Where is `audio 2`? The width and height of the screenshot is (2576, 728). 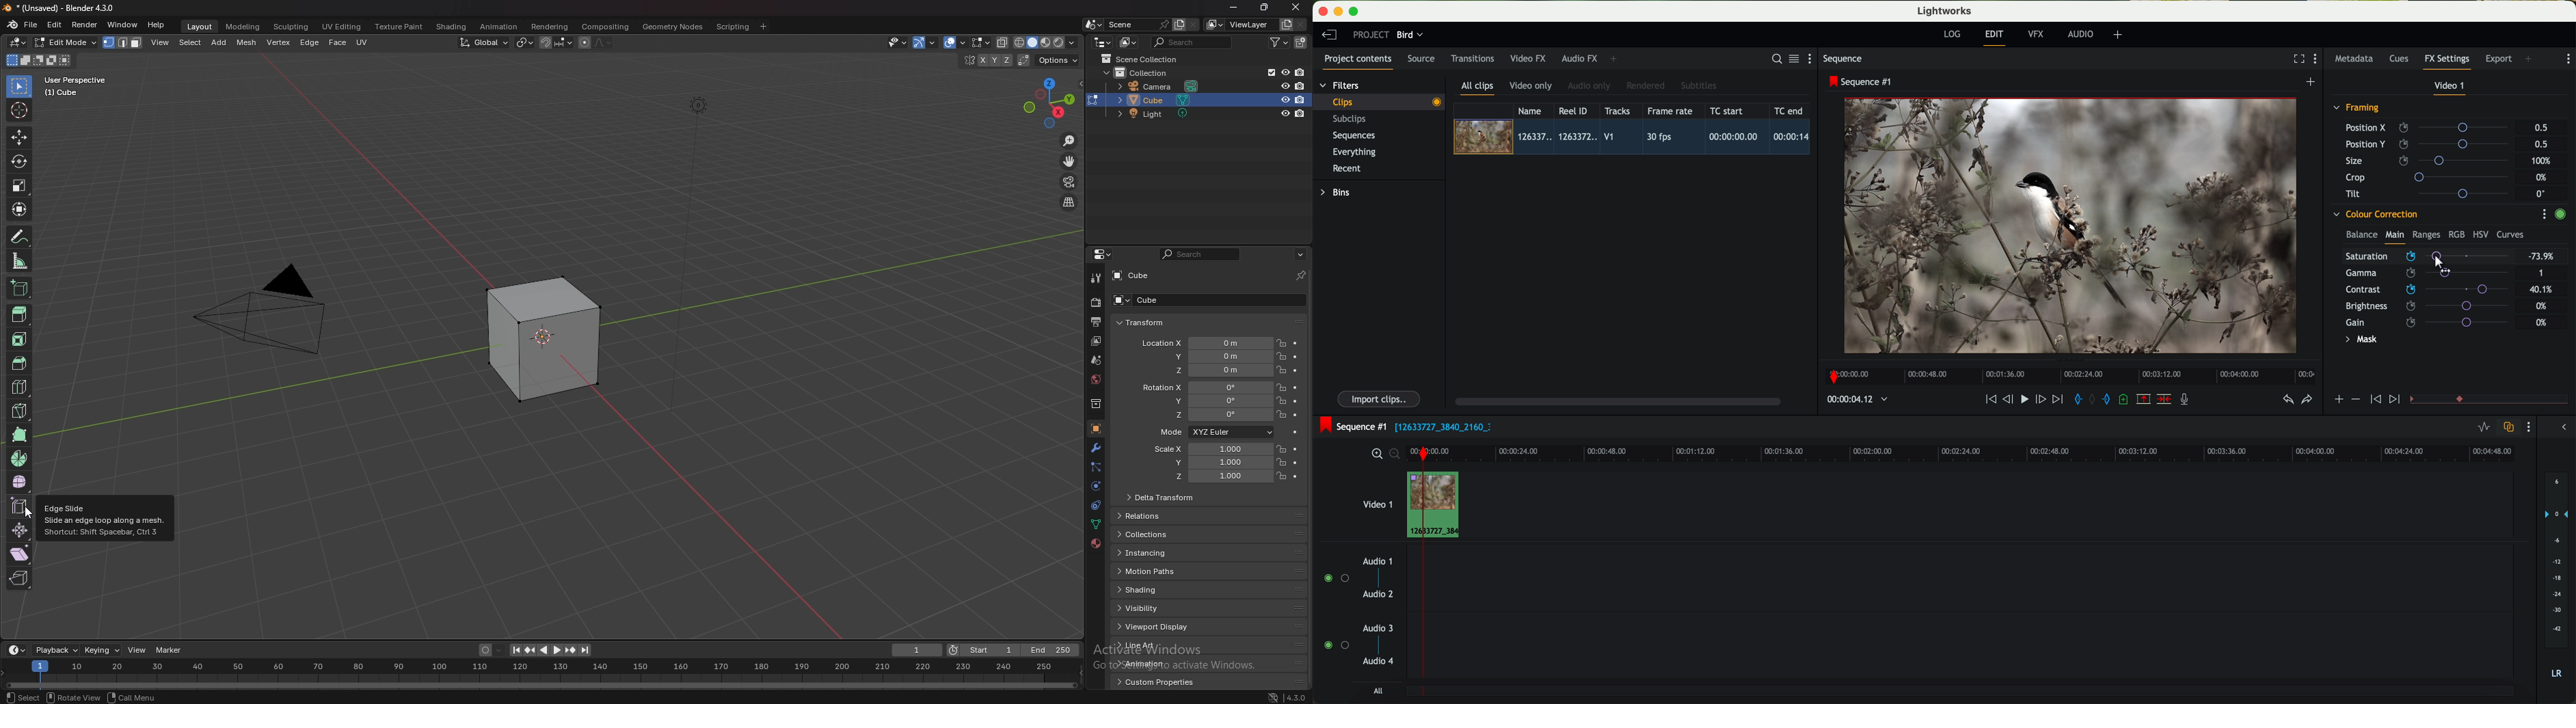
audio 2 is located at coordinates (1379, 595).